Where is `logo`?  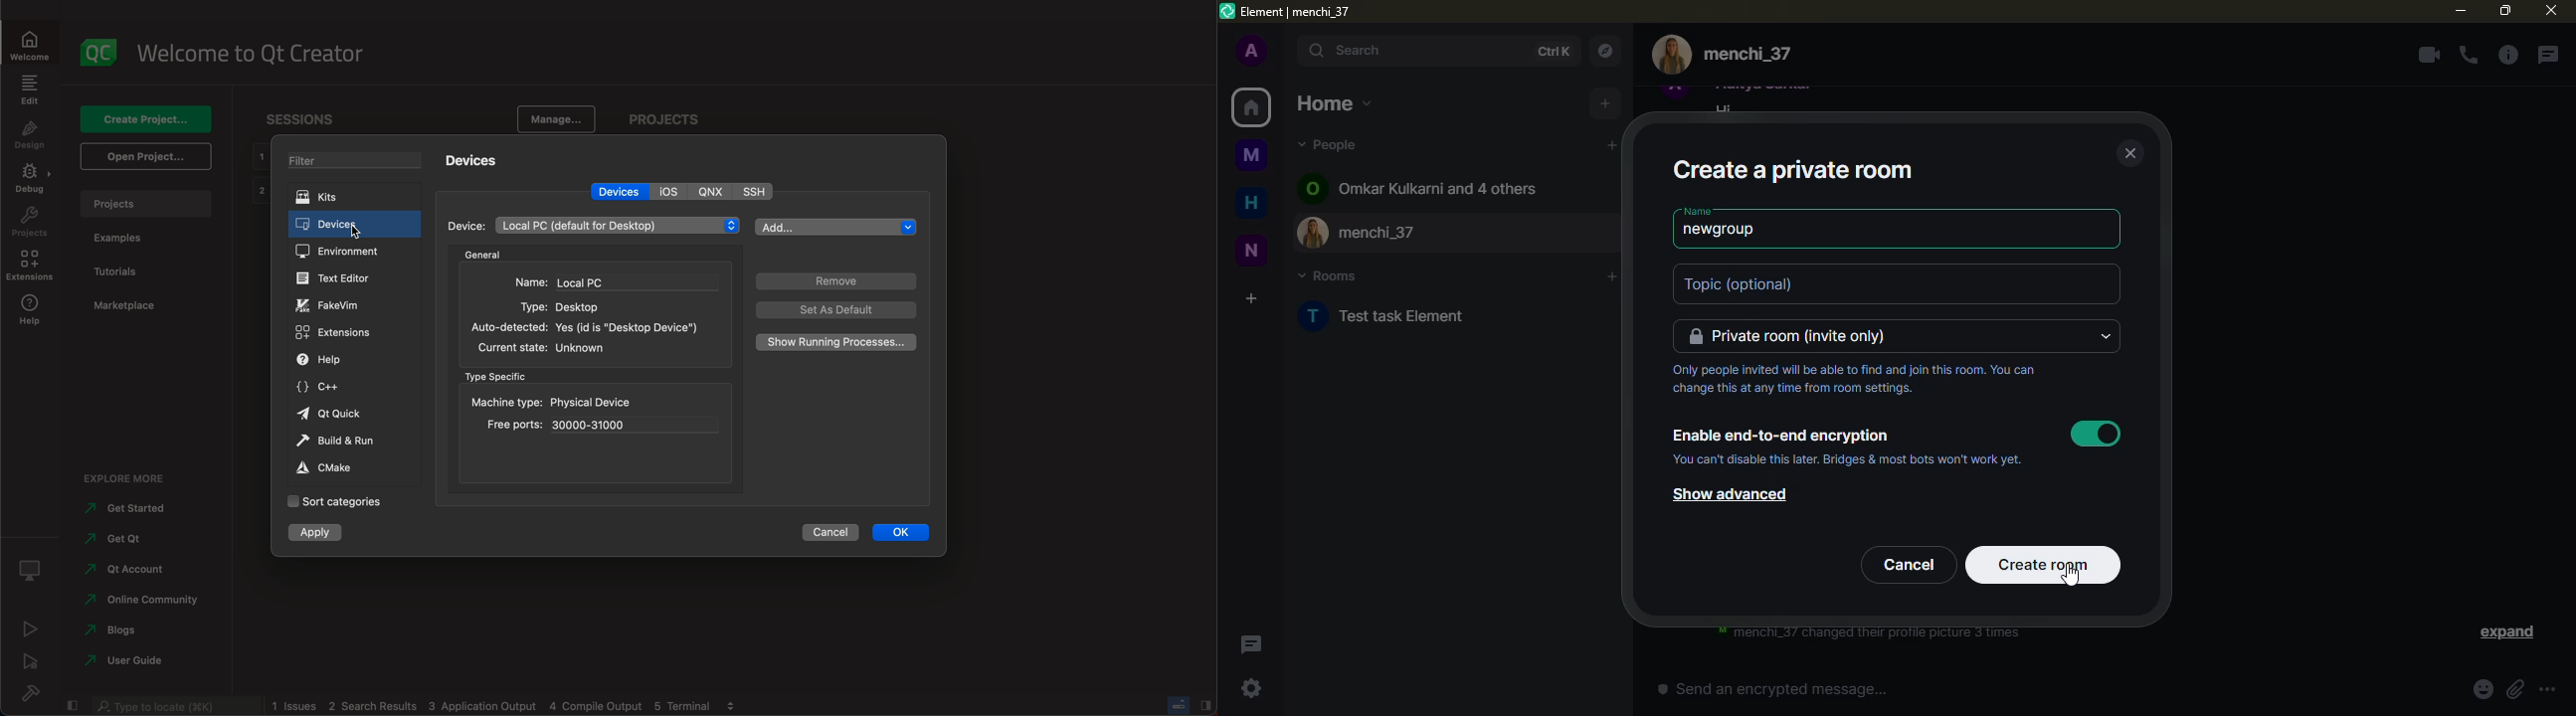 logo is located at coordinates (100, 50).